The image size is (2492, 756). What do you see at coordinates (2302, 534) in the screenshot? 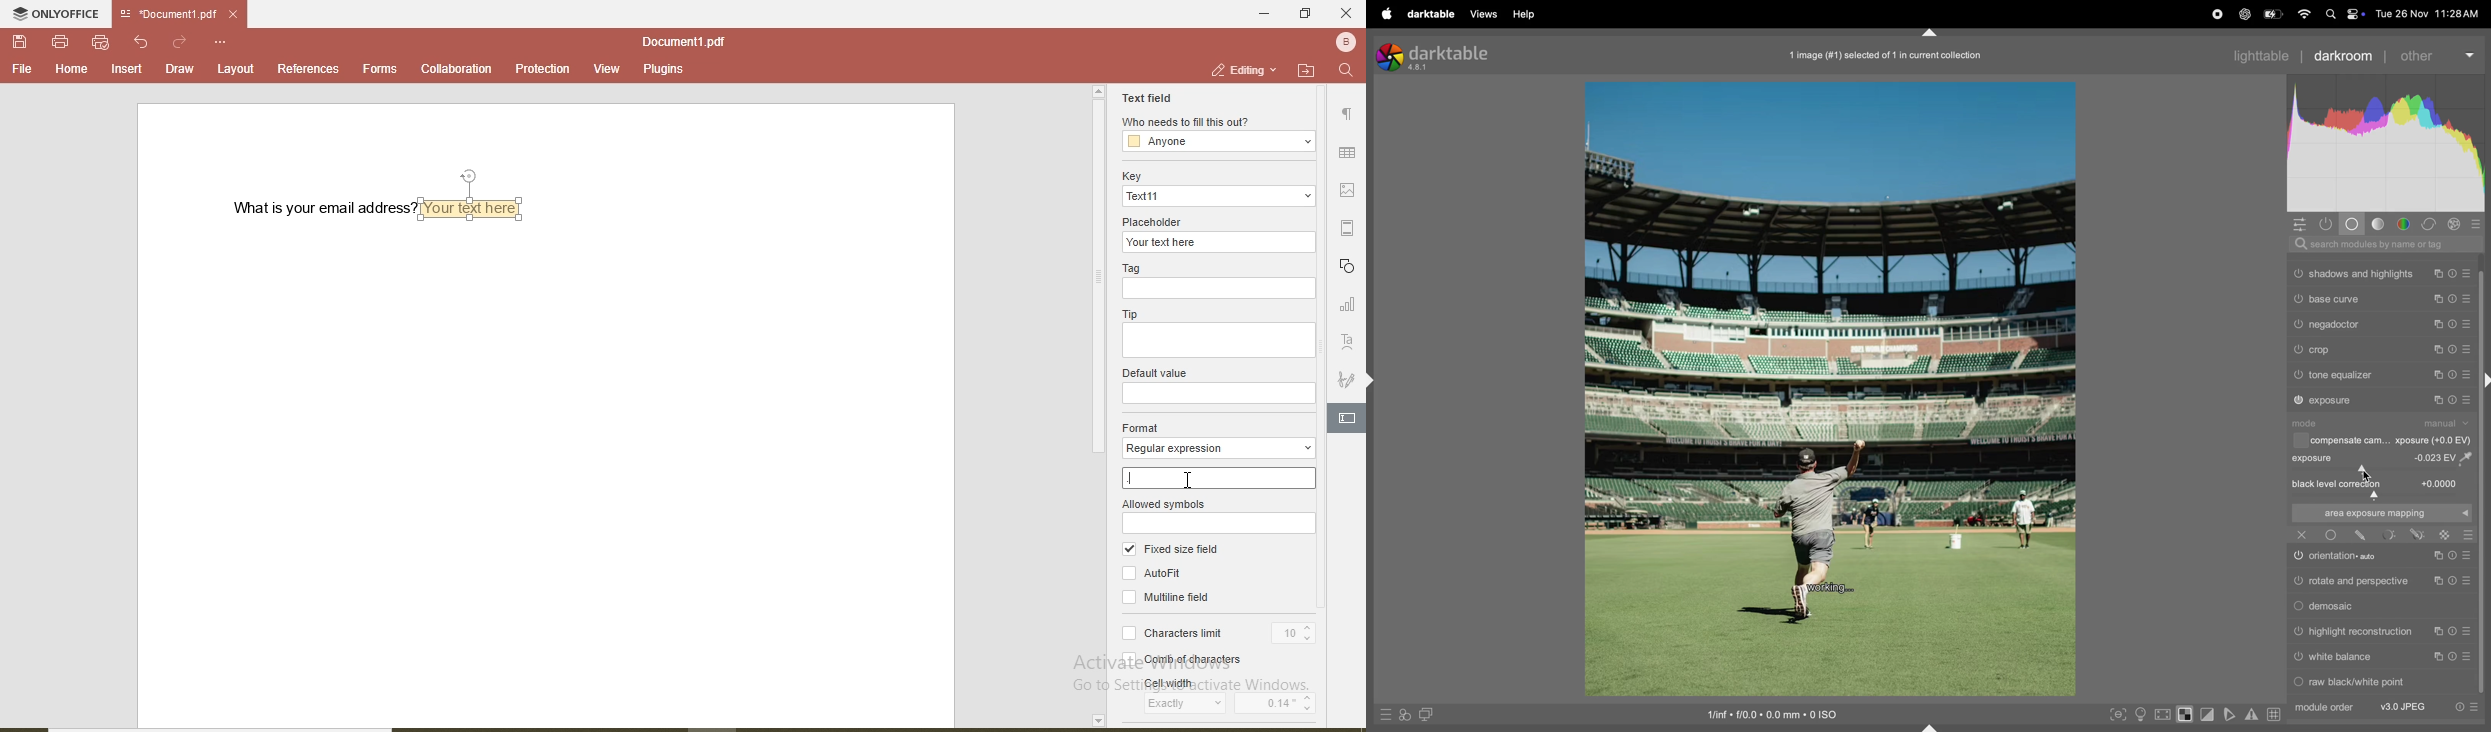
I see `close` at bounding box center [2302, 534].